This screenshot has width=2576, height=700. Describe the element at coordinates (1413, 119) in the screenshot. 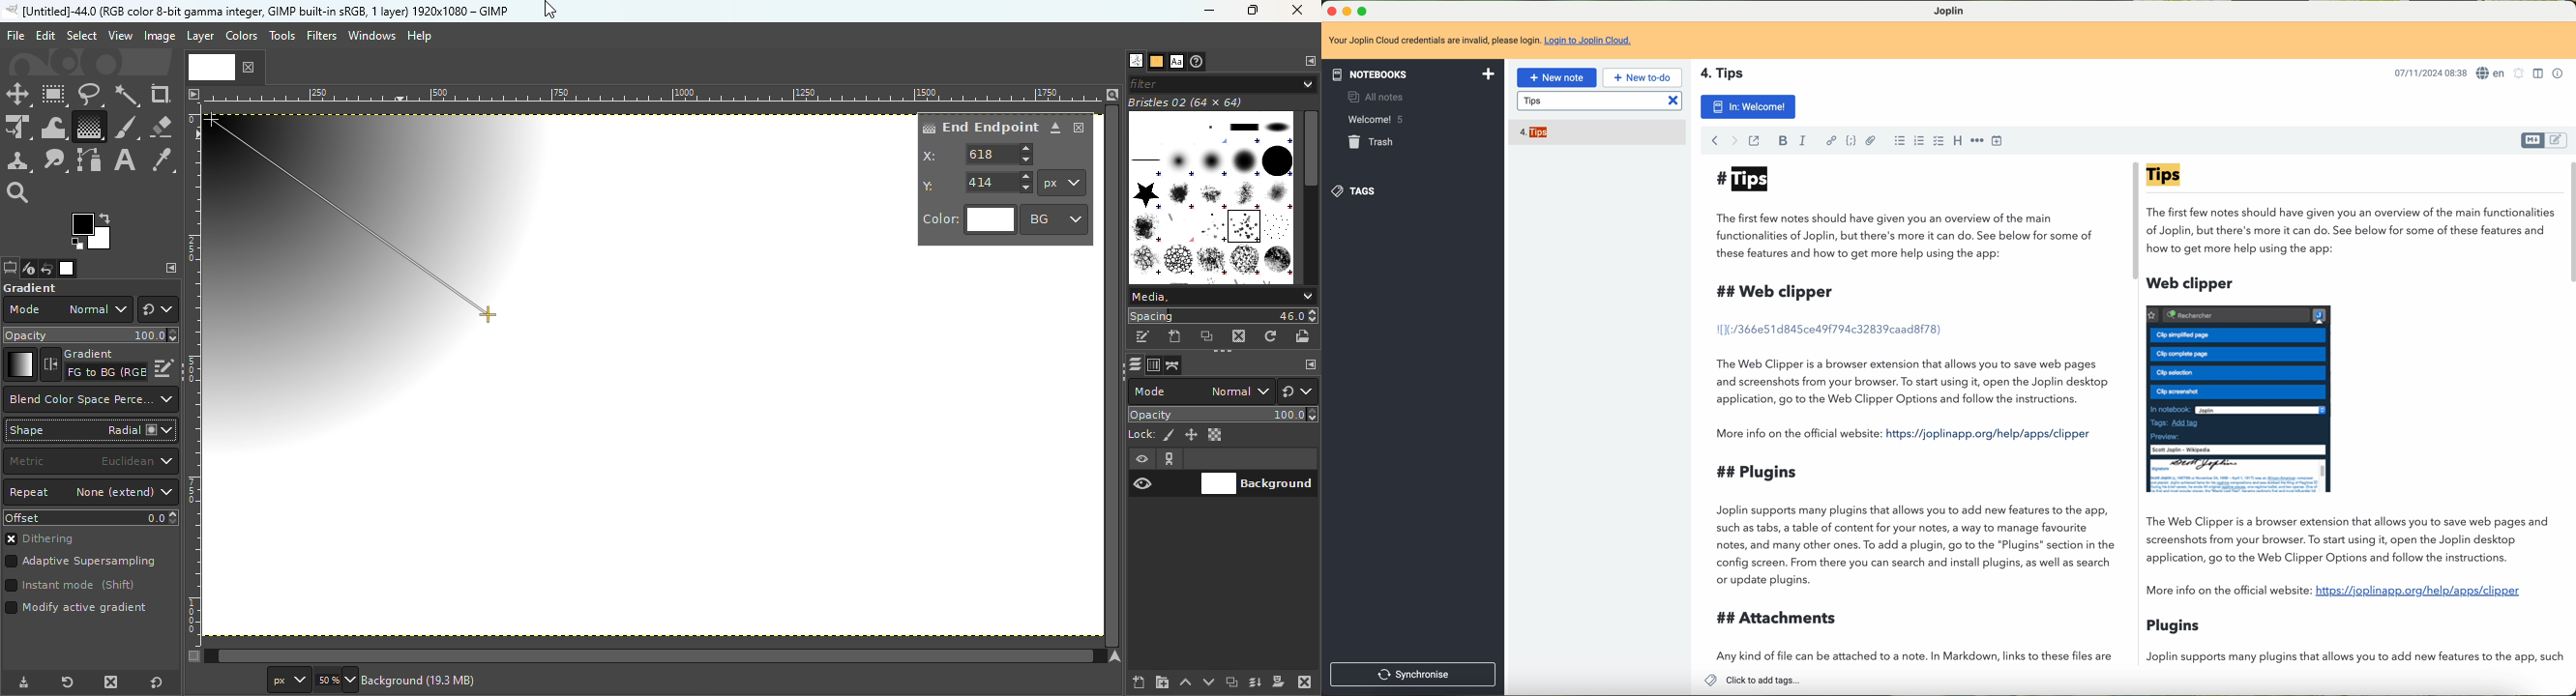

I see `welcome 5` at that location.